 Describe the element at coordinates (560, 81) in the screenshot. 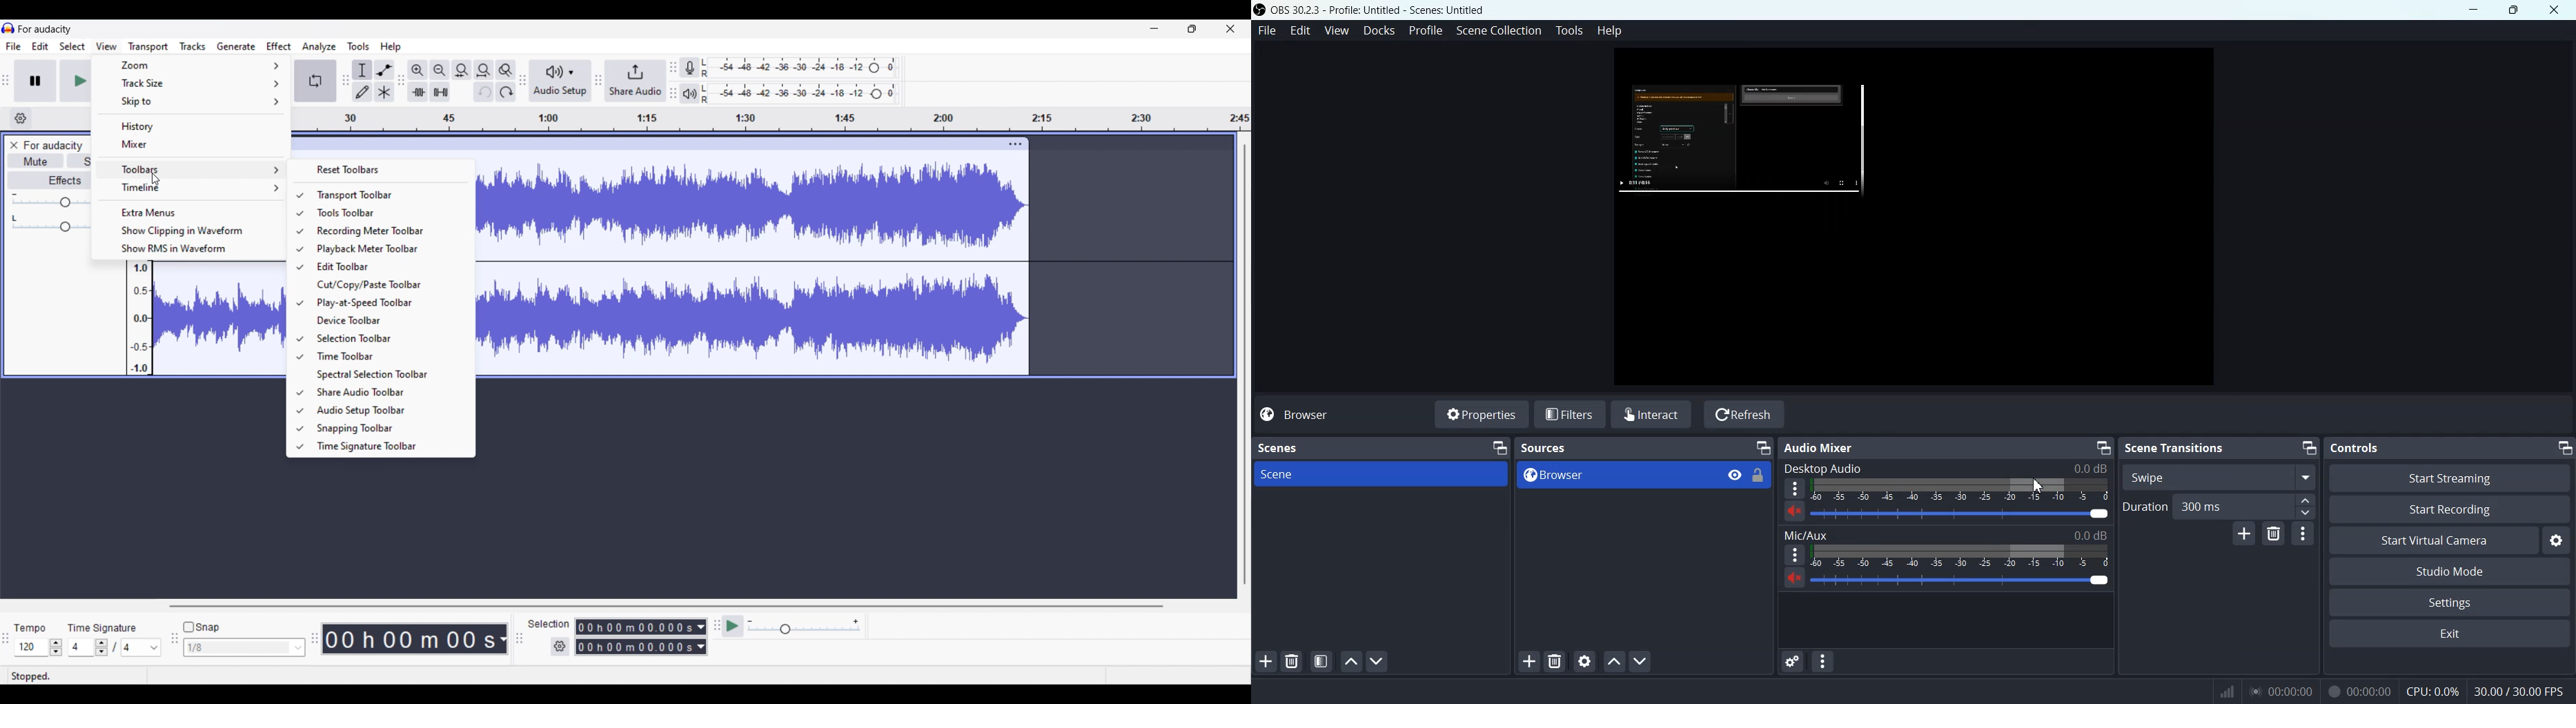

I see `Audio setup` at that location.